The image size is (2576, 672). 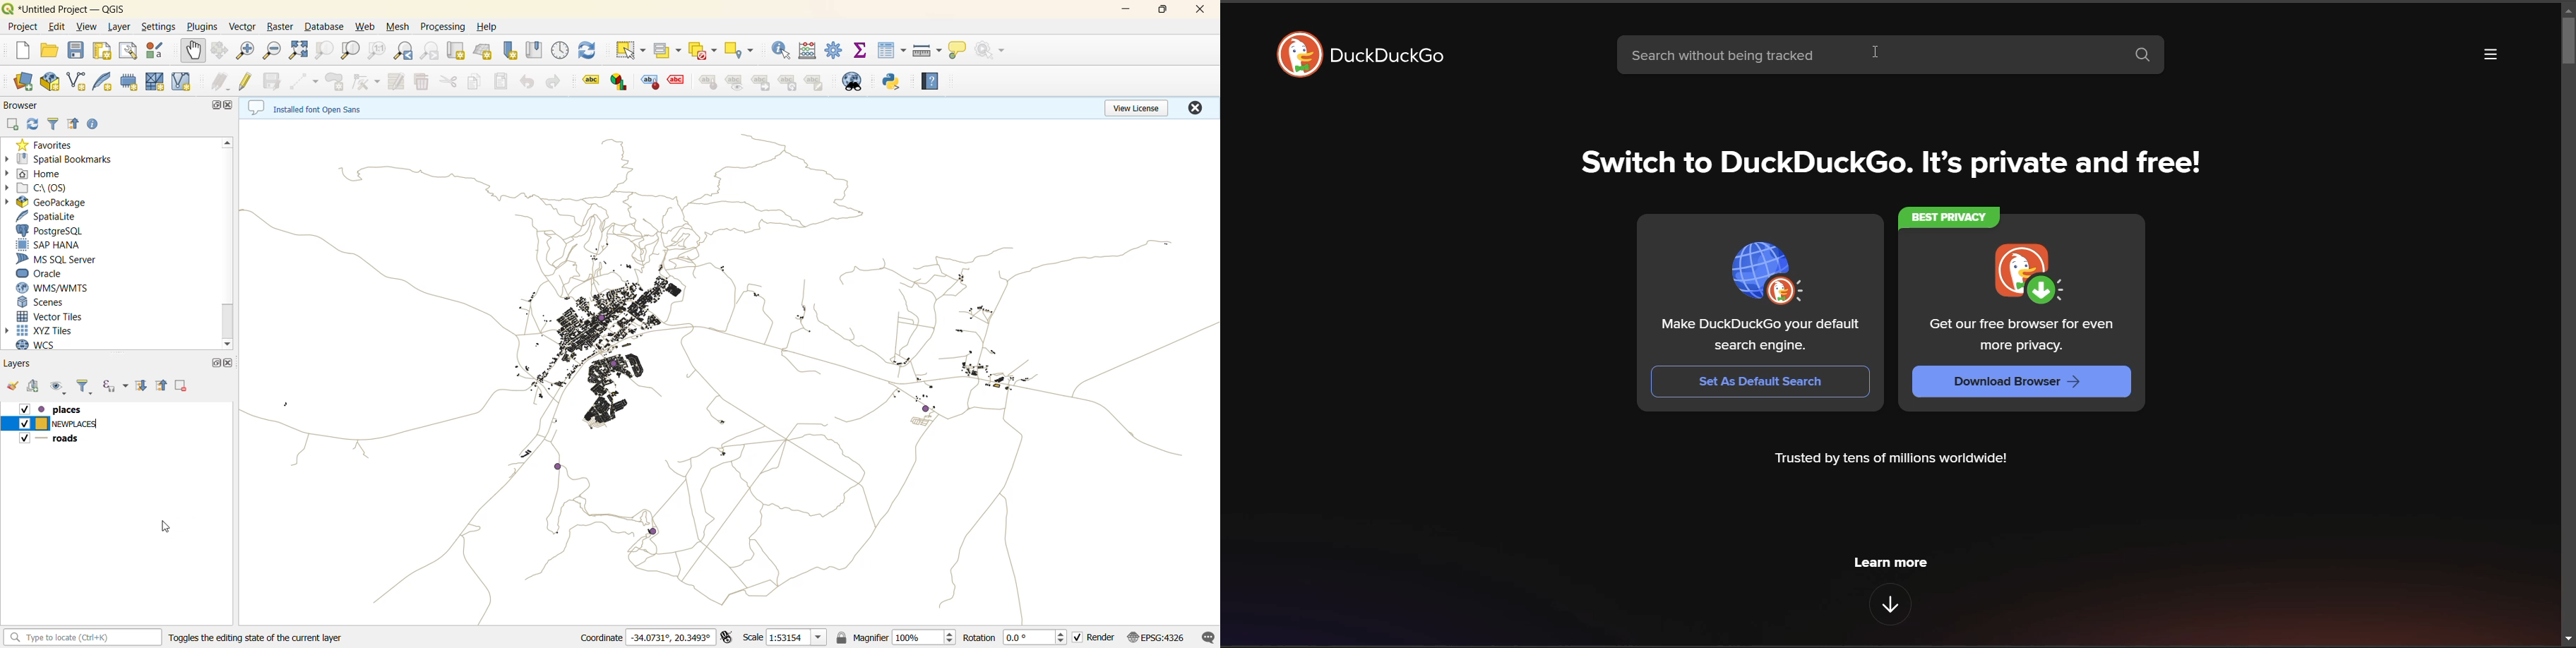 I want to click on open, so click(x=51, y=52).